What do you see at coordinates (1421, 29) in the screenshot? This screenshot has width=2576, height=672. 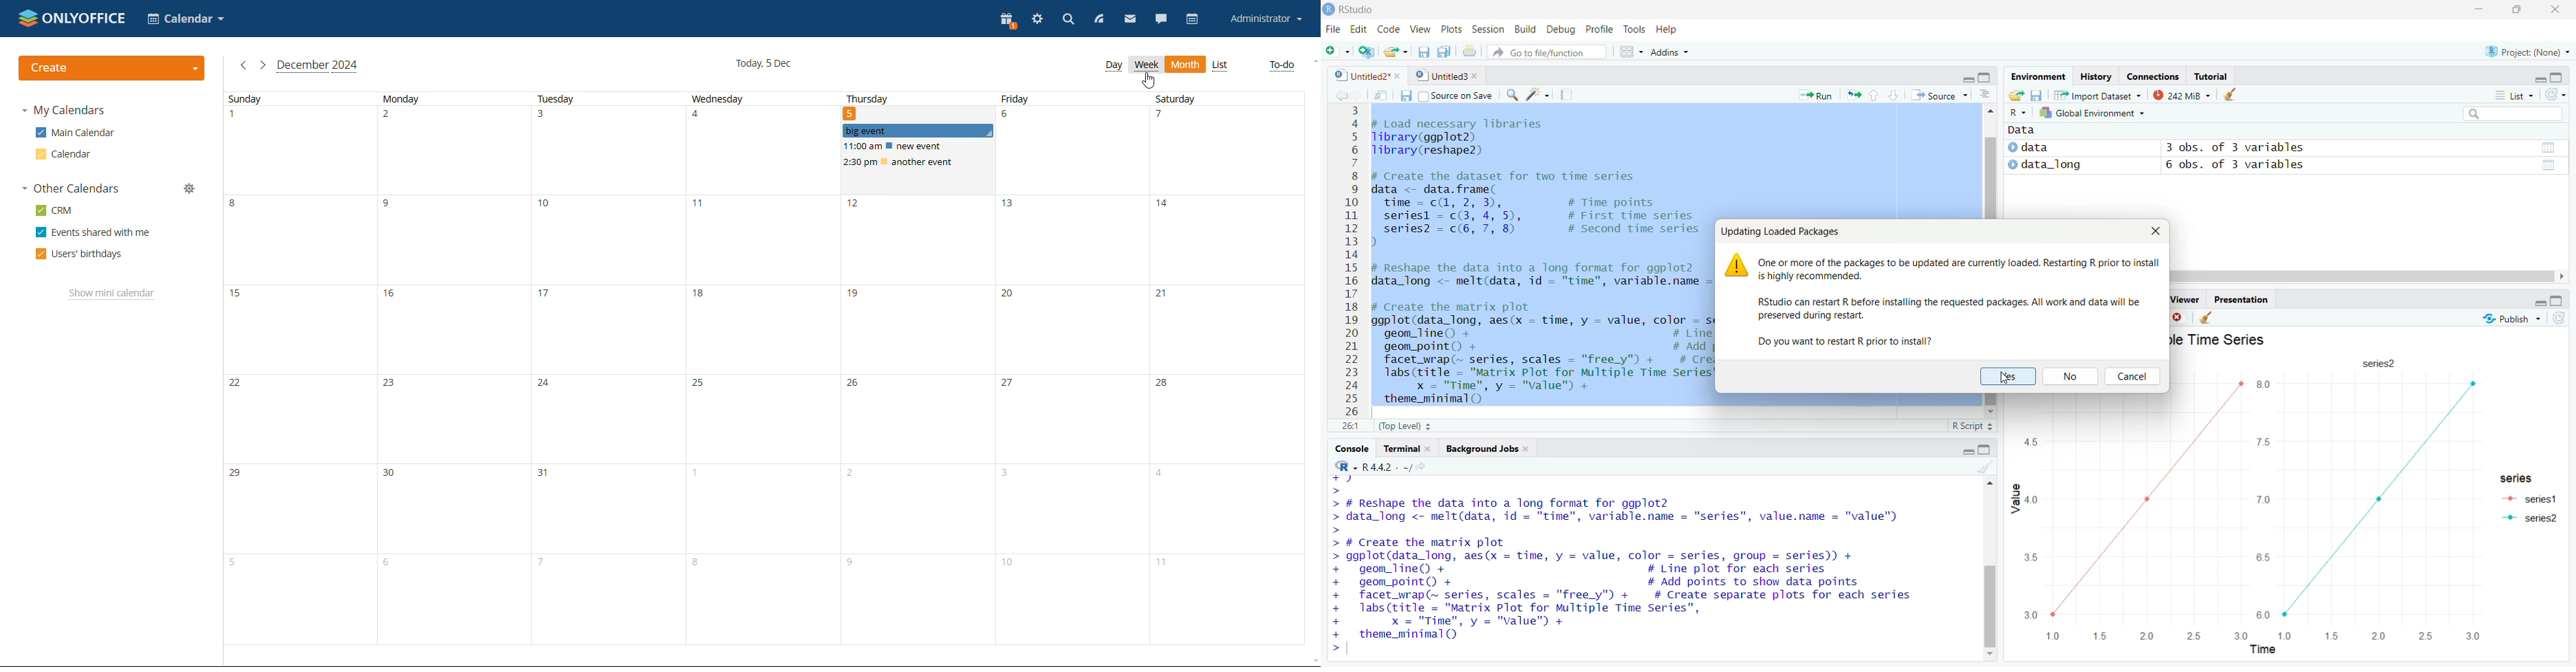 I see `View` at bounding box center [1421, 29].